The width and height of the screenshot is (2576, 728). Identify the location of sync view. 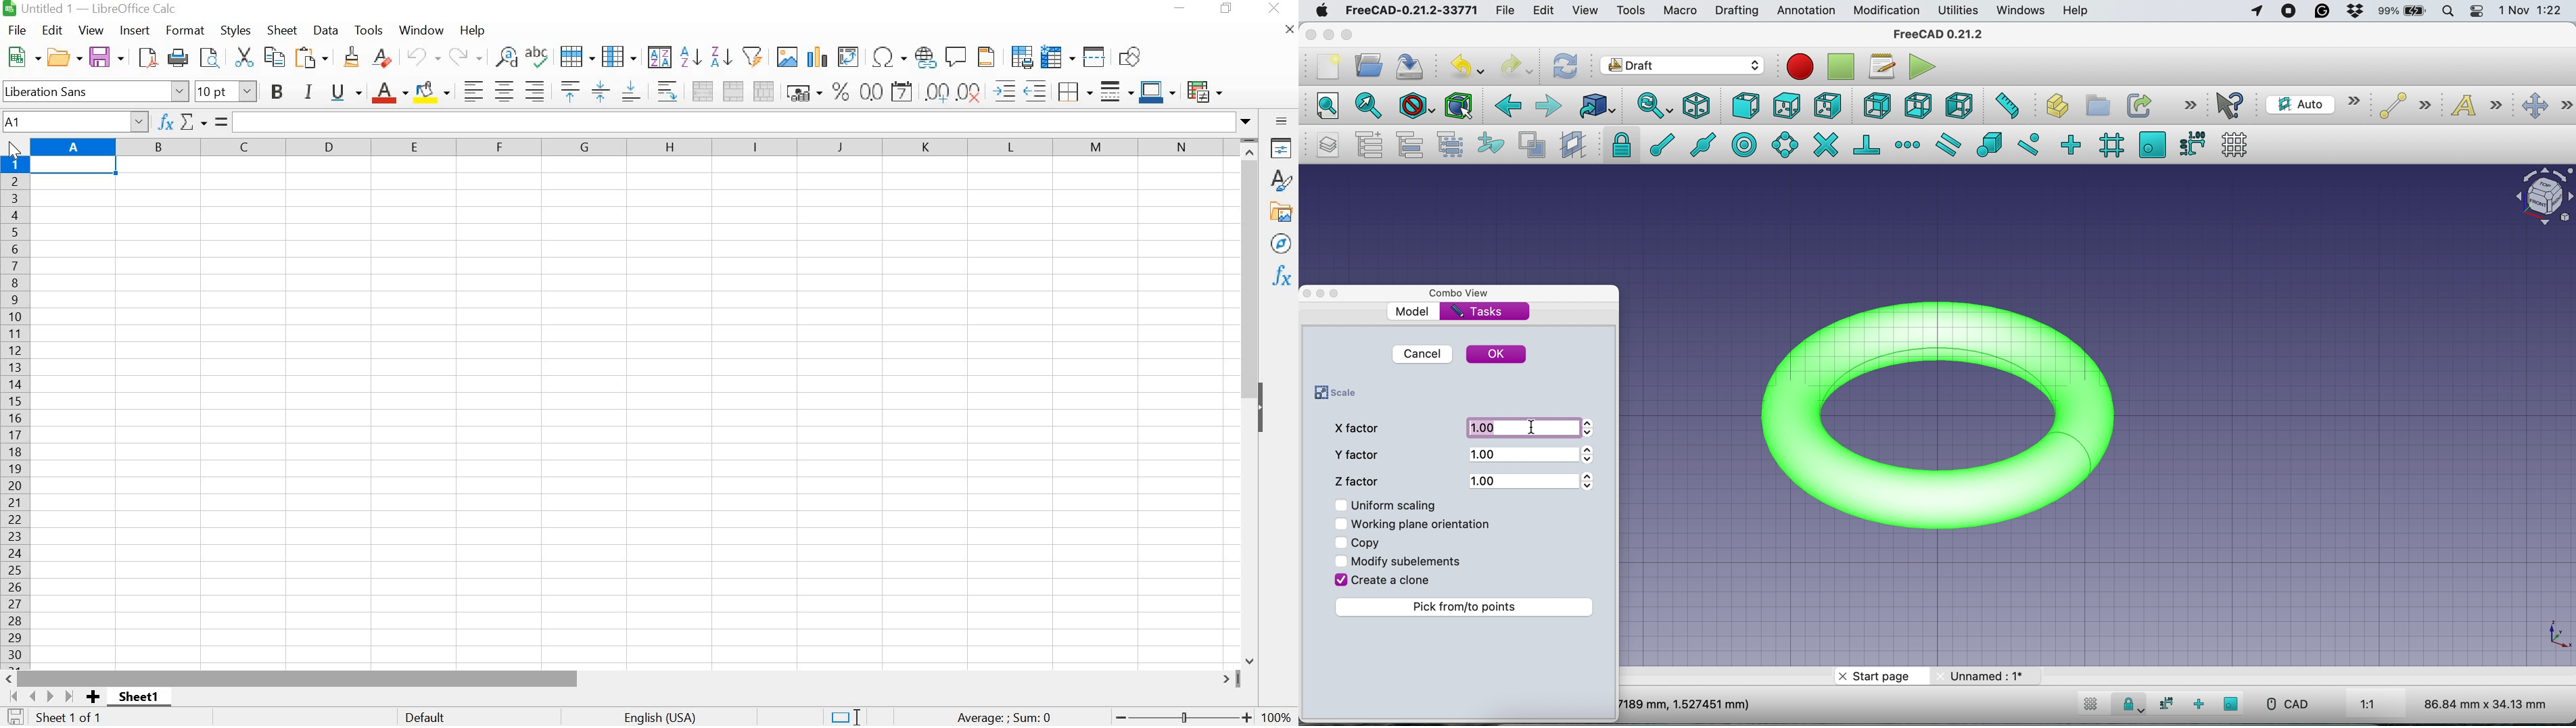
(1654, 106).